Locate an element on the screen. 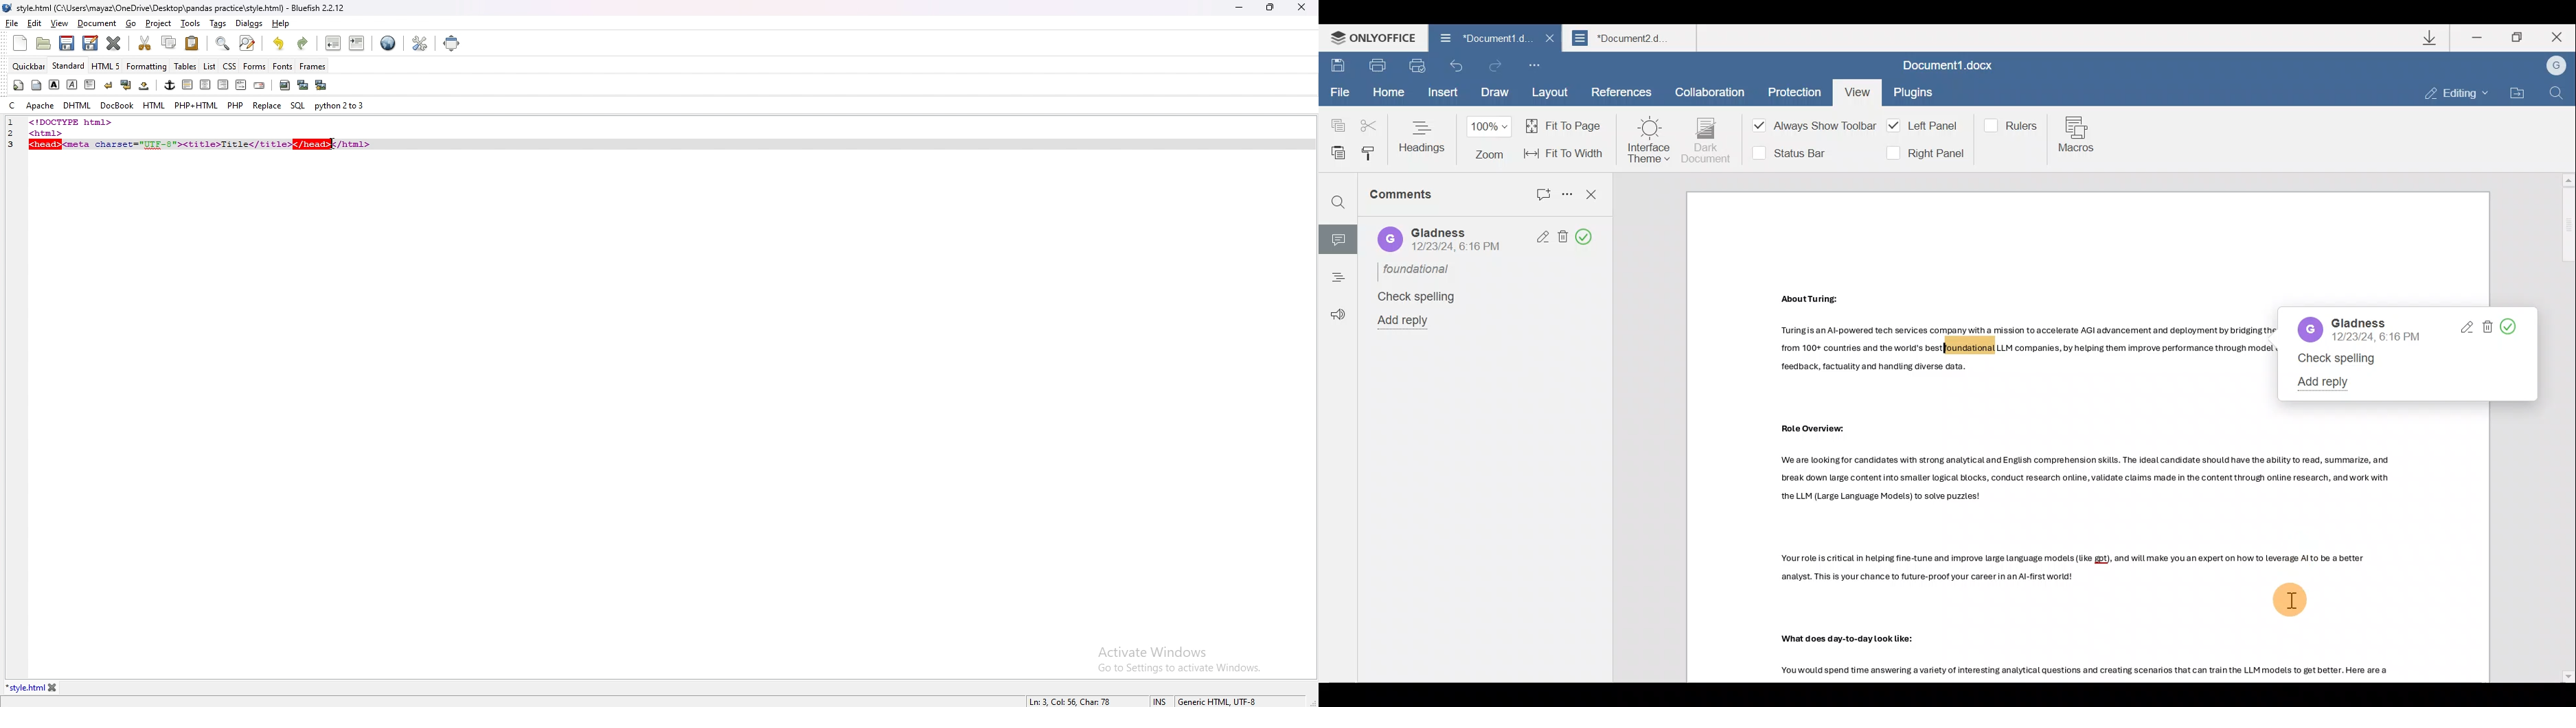 The image size is (2576, 728). Always show toolbar is located at coordinates (1810, 128).